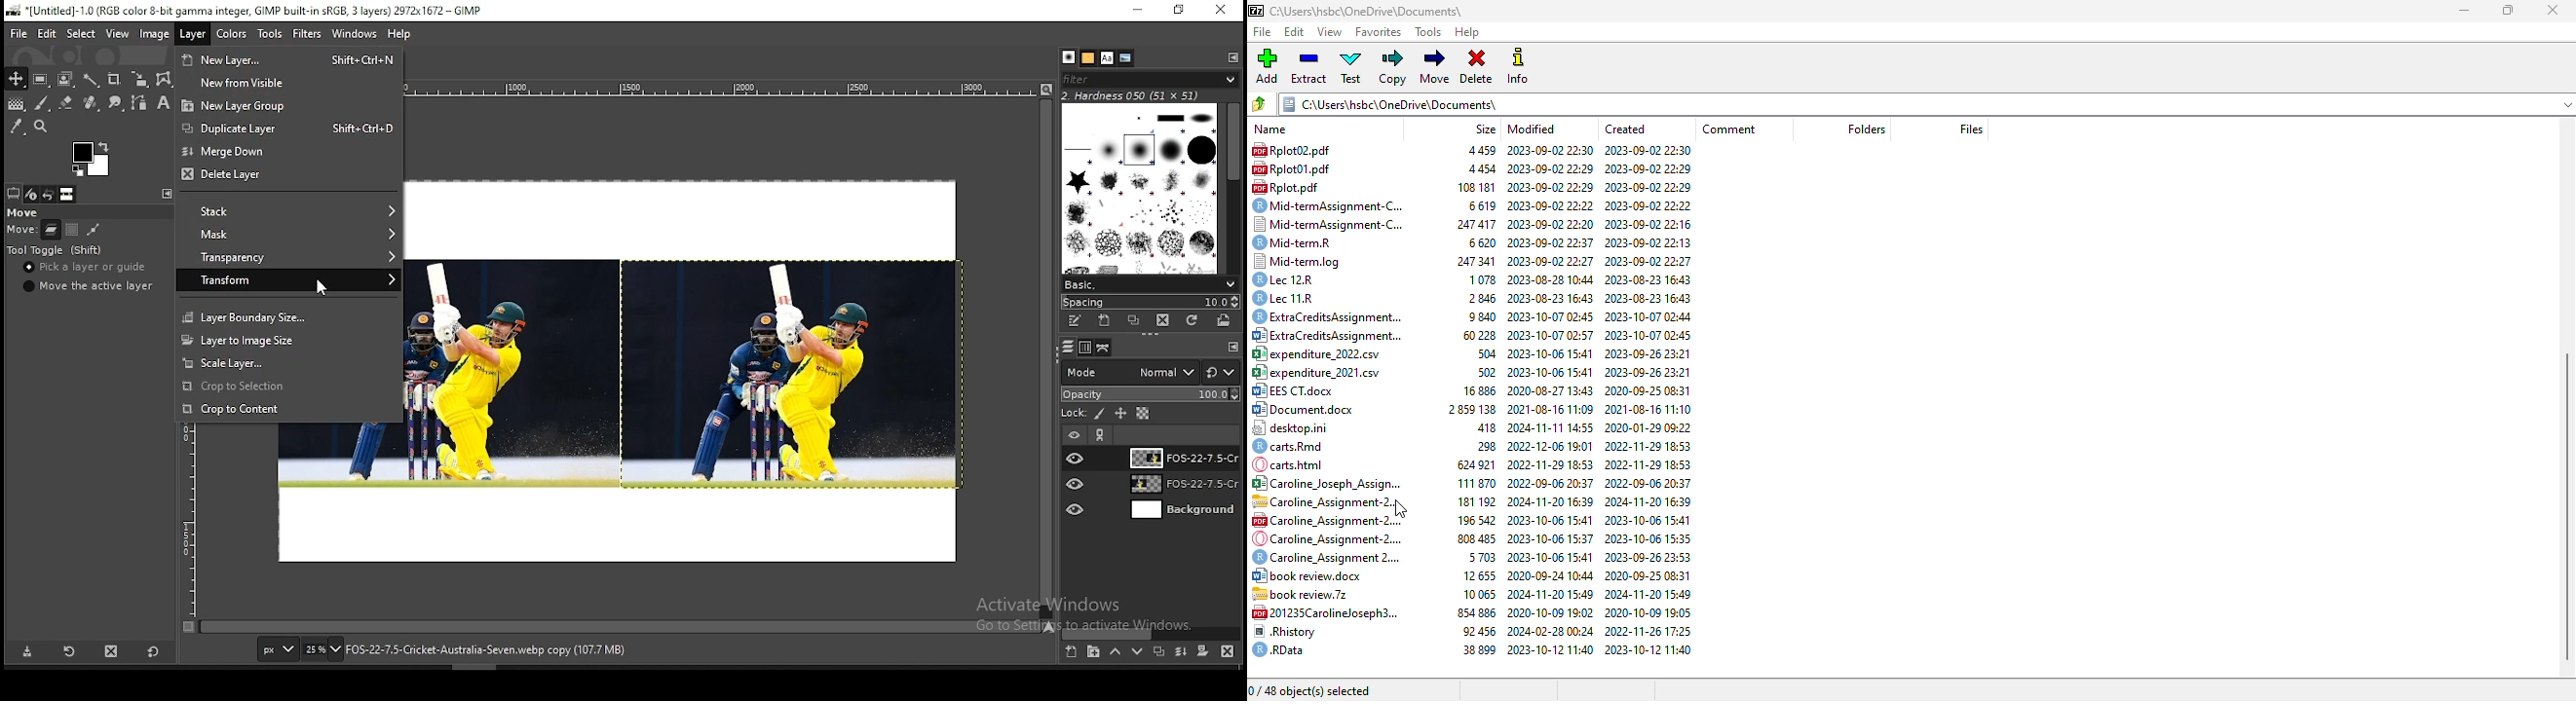 The height and width of the screenshot is (728, 2576). I want to click on edit this brush, so click(1075, 320).